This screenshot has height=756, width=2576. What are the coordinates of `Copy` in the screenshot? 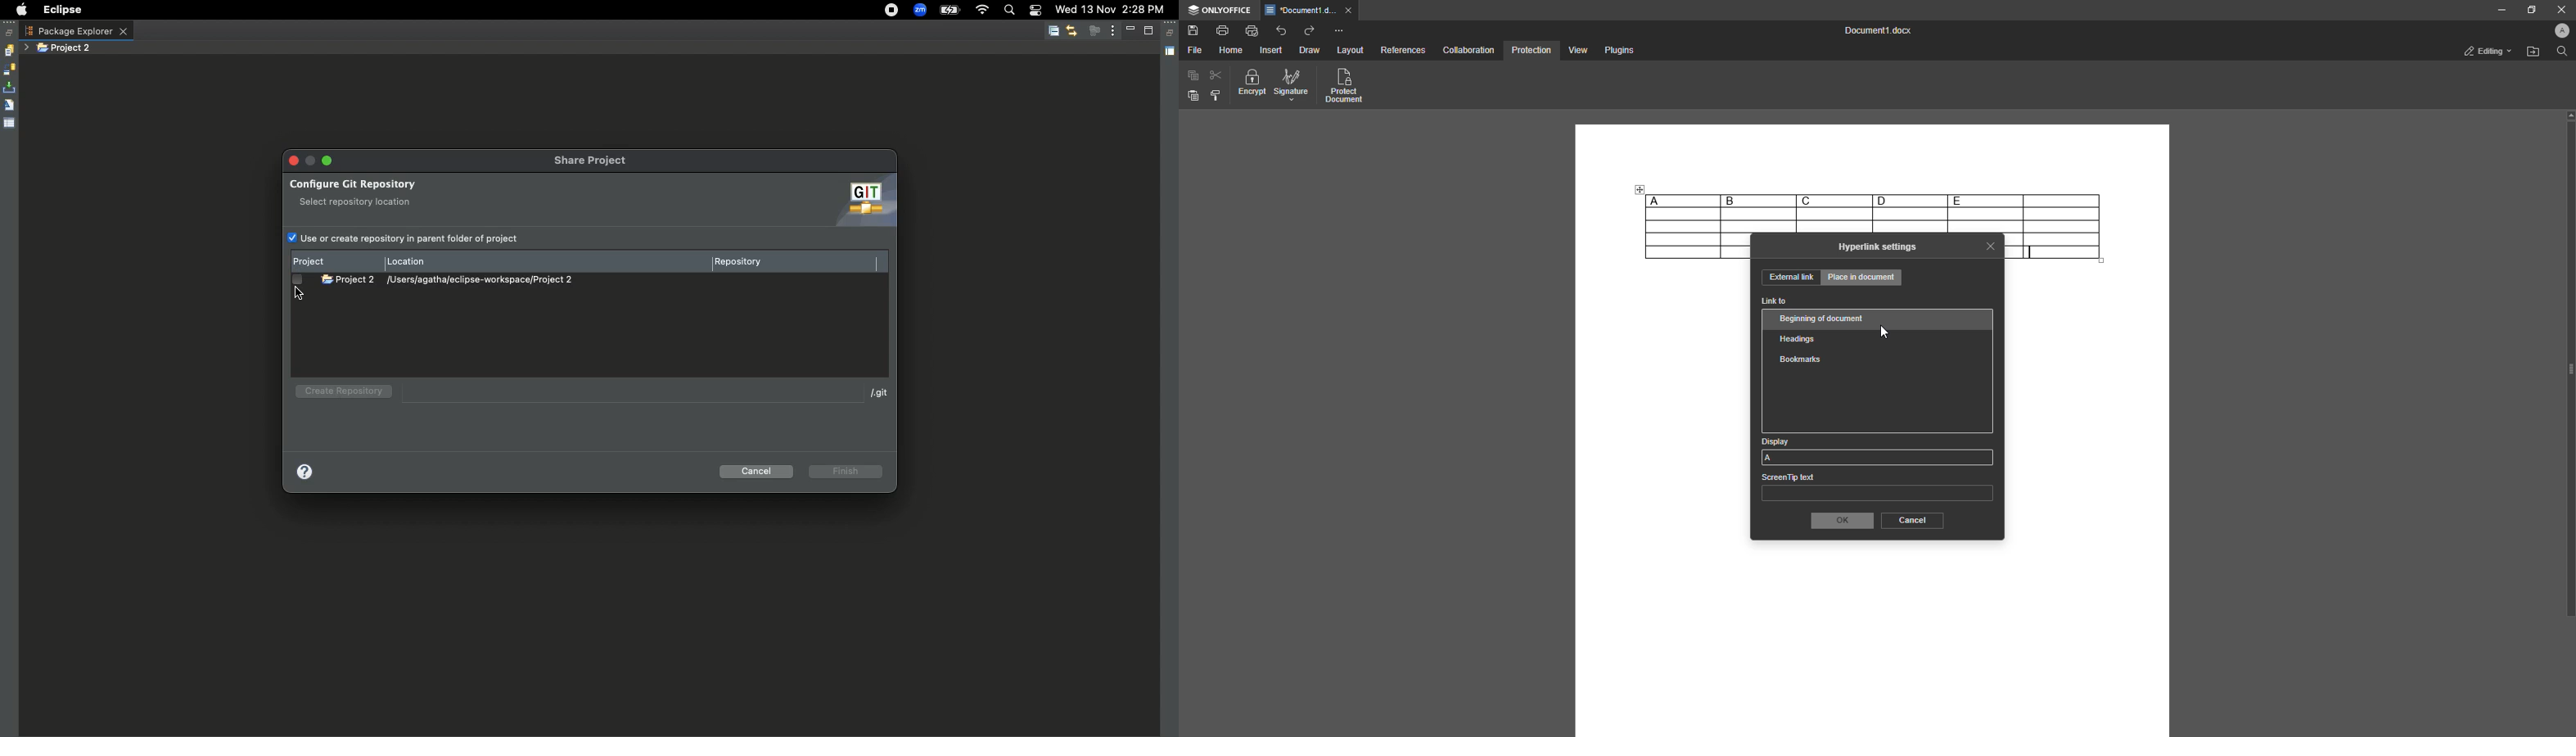 It's located at (1193, 76).